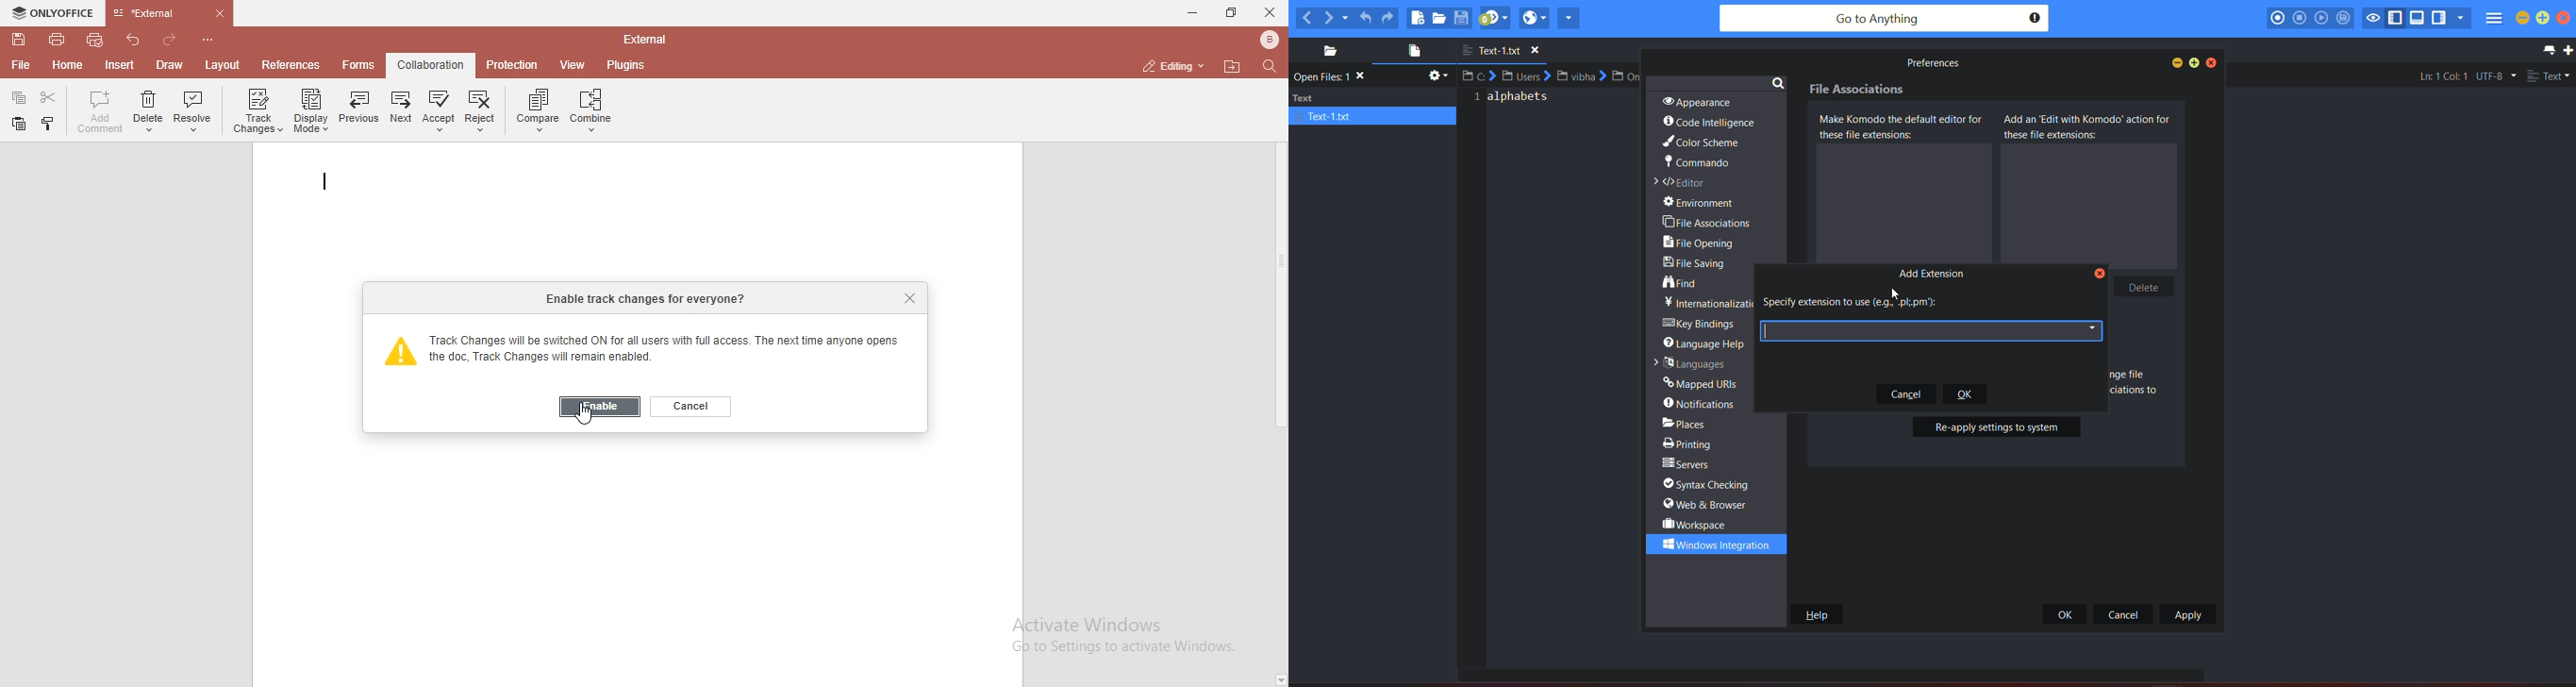  Describe the element at coordinates (122, 65) in the screenshot. I see `insert` at that location.